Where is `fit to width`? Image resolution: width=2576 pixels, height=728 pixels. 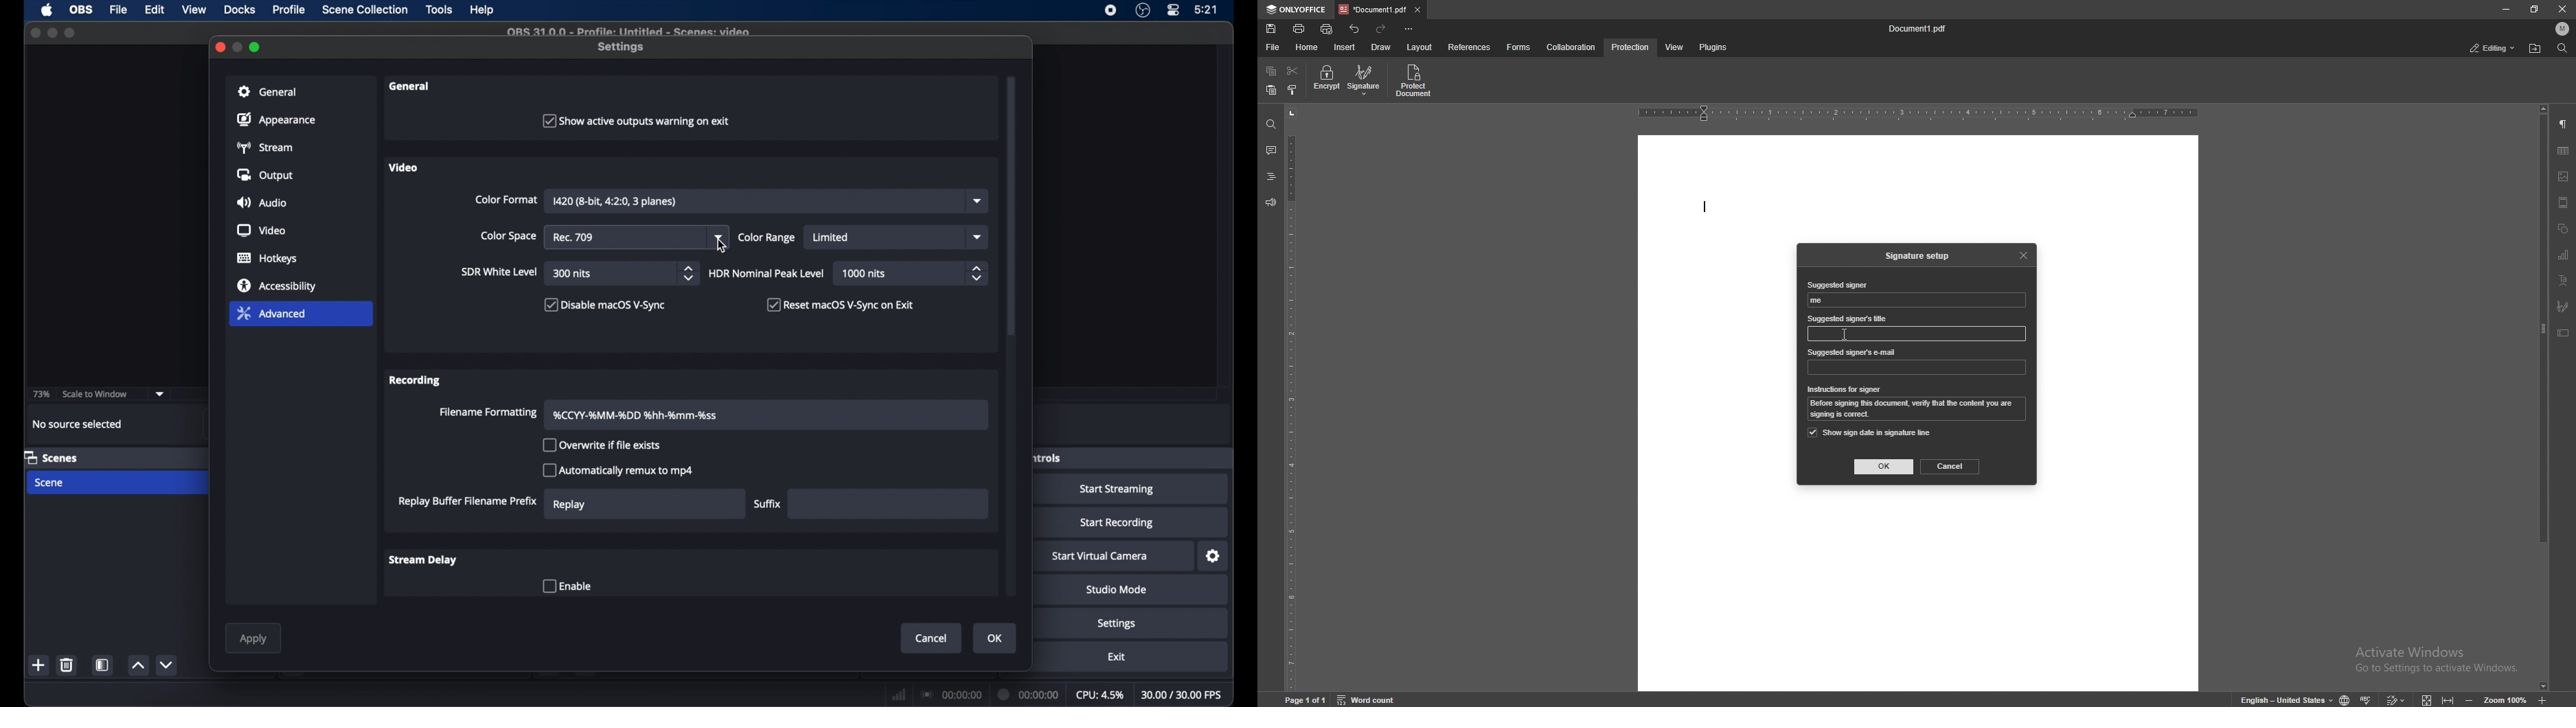
fit to width is located at coordinates (2450, 697).